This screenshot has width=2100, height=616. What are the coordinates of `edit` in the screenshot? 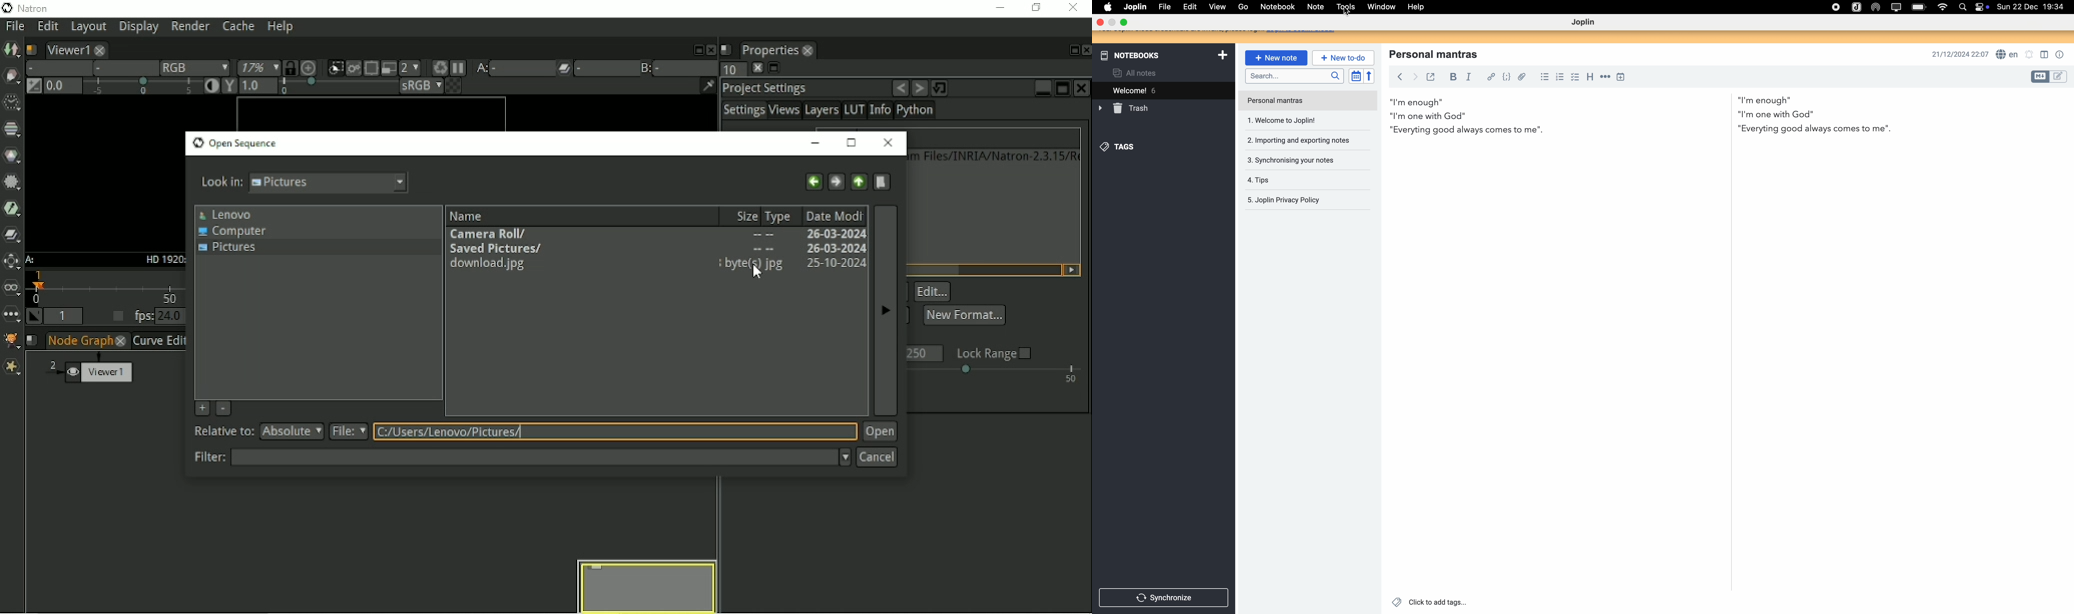 It's located at (1189, 6).